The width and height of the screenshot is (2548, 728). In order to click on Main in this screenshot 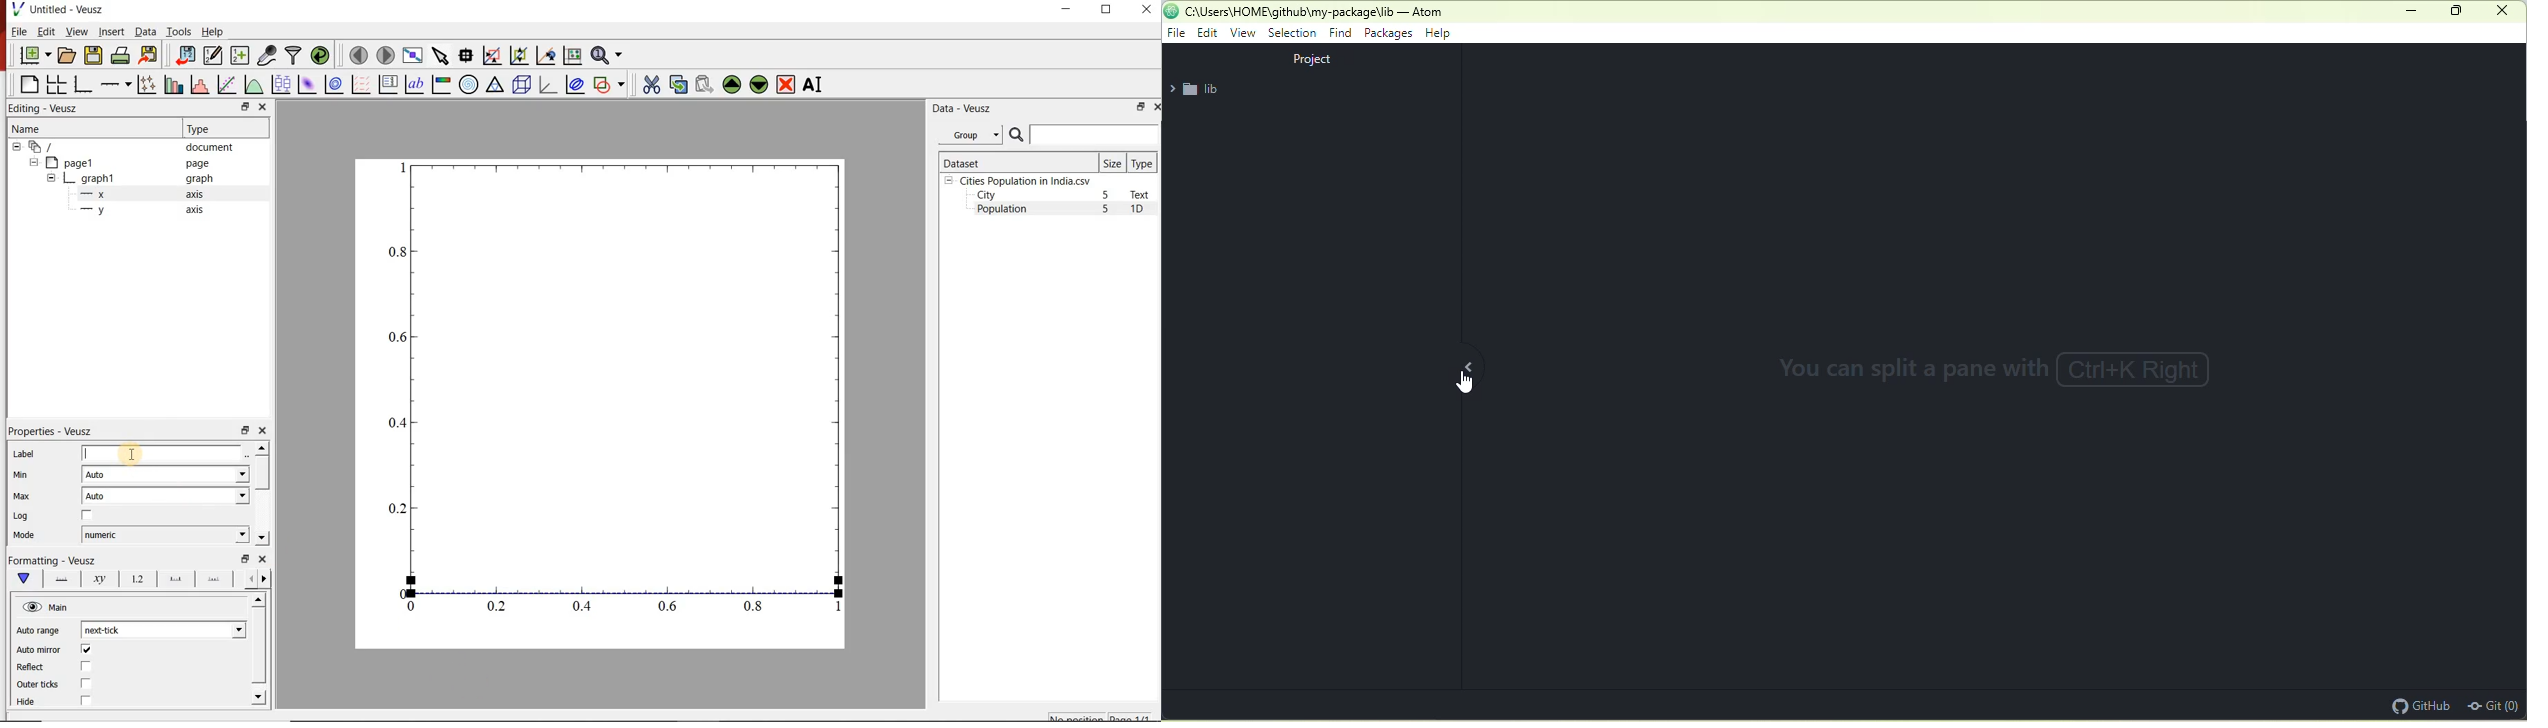, I will do `click(46, 607)`.